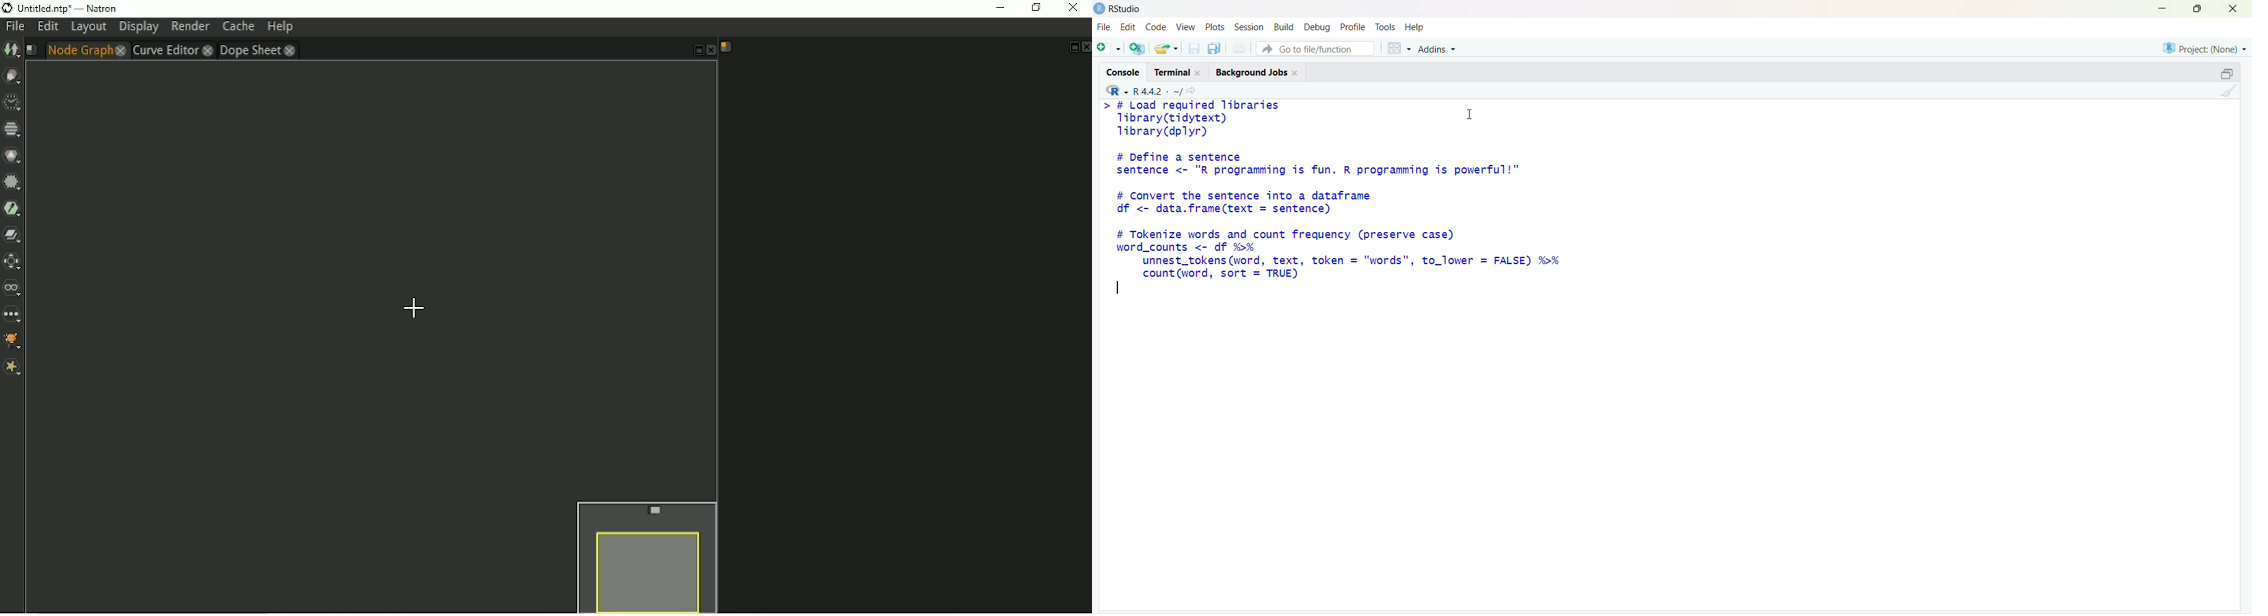  I want to click on create a project, so click(1137, 49).